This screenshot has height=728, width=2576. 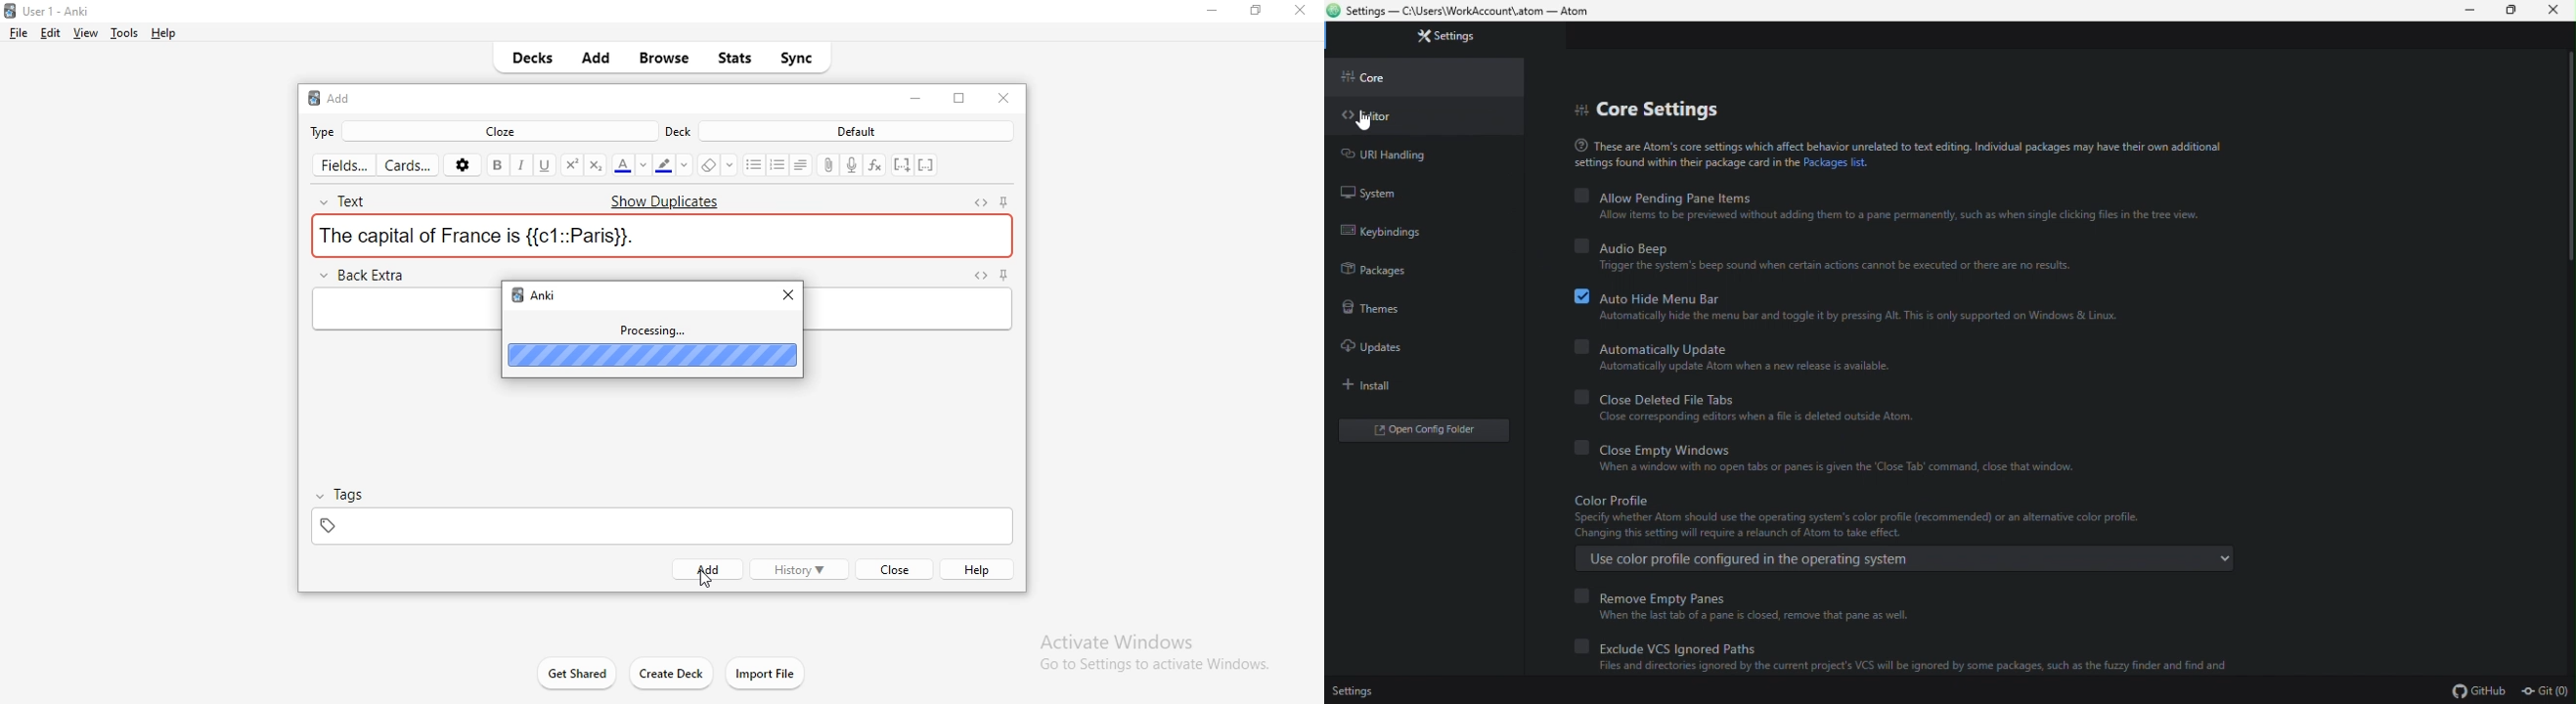 I want to click on add, so click(x=598, y=60).